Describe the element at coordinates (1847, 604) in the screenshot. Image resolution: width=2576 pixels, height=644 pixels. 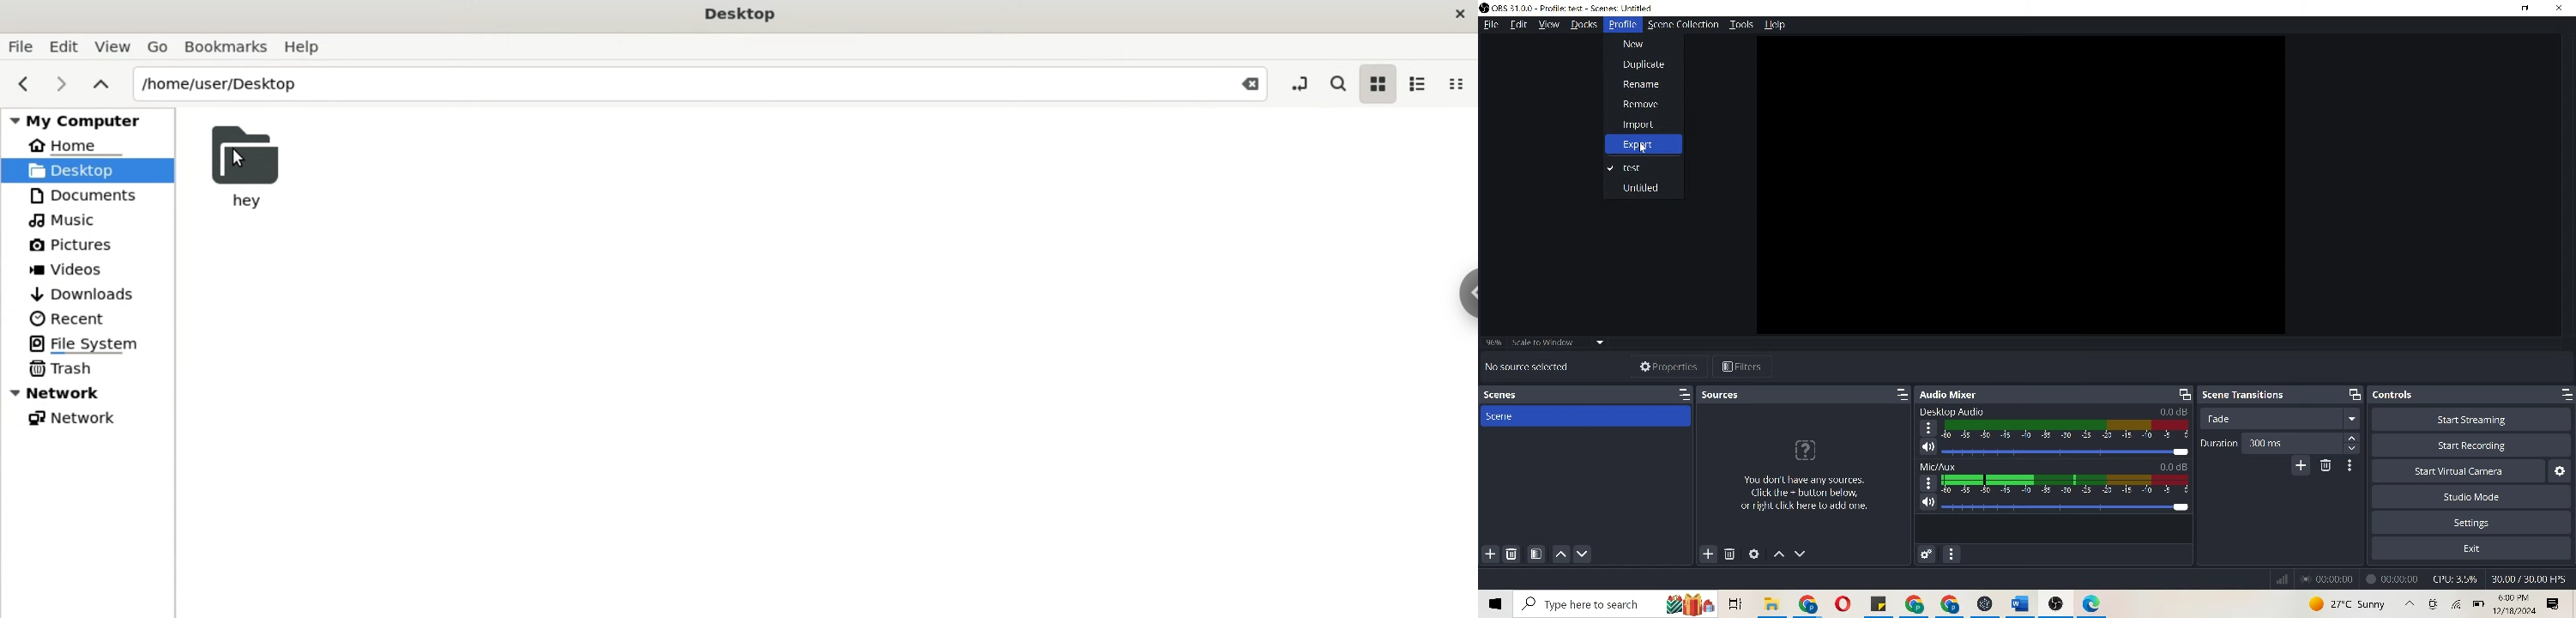
I see `opera` at that location.